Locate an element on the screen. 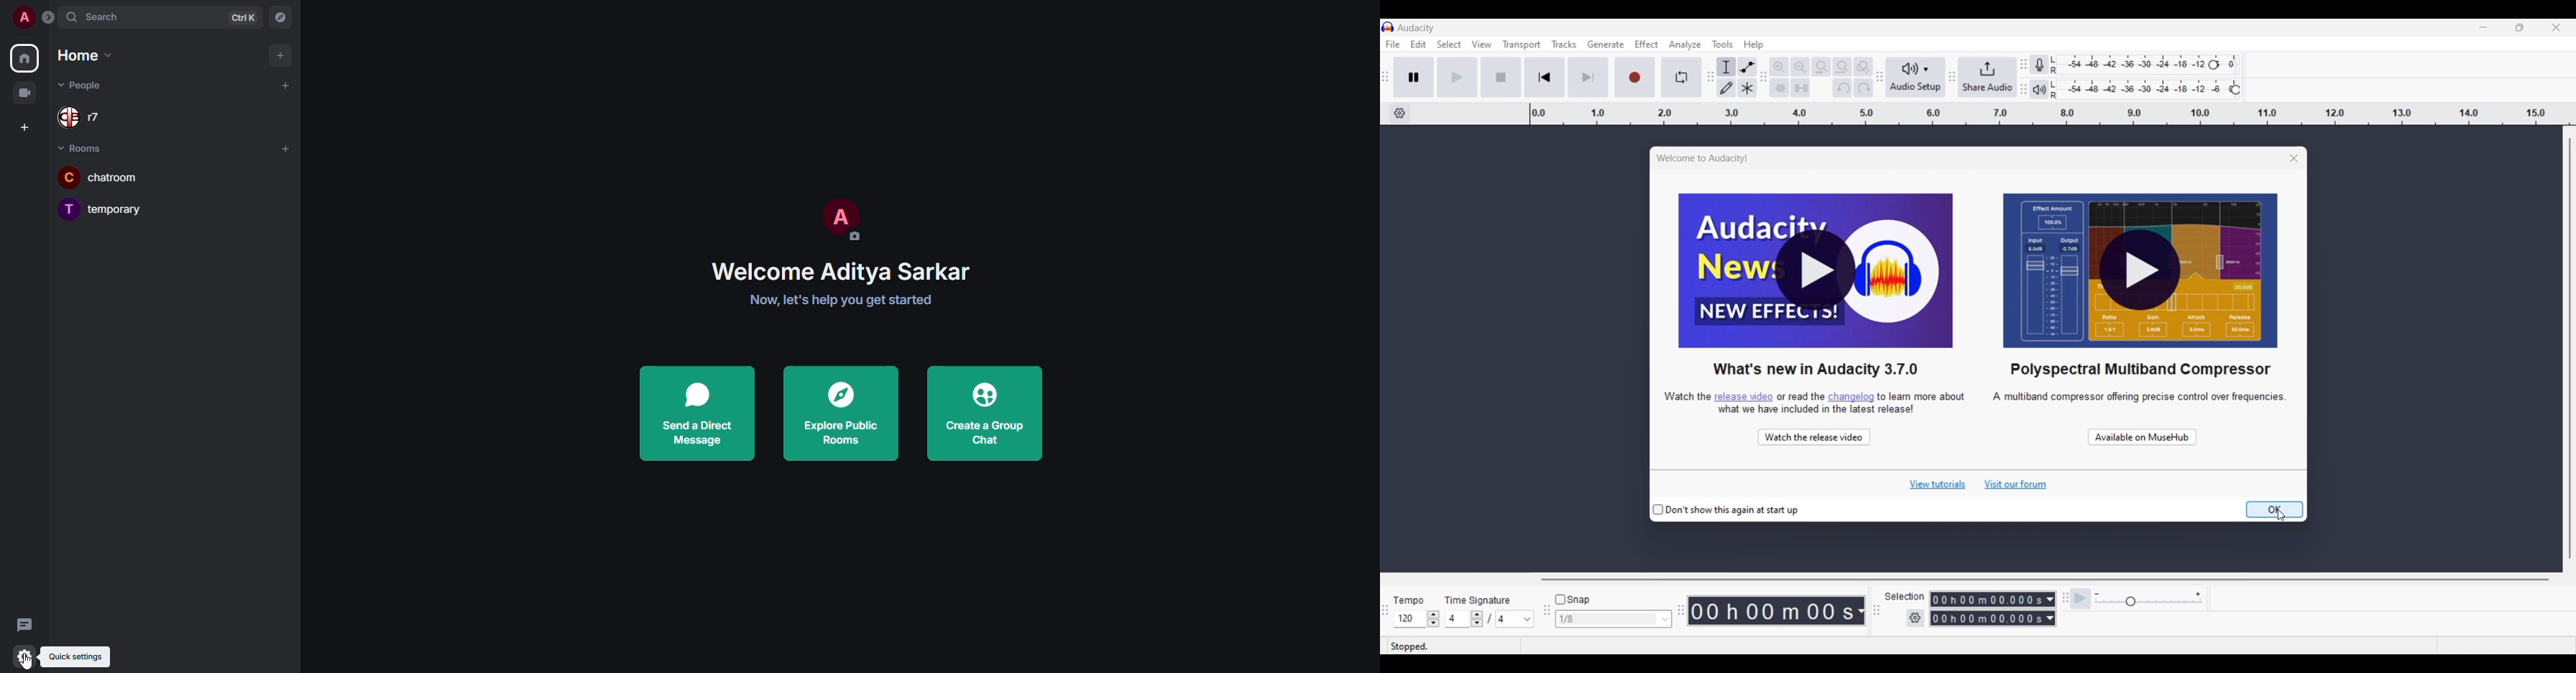  Scale to show length of recorded audio is located at coordinates (2052, 113).